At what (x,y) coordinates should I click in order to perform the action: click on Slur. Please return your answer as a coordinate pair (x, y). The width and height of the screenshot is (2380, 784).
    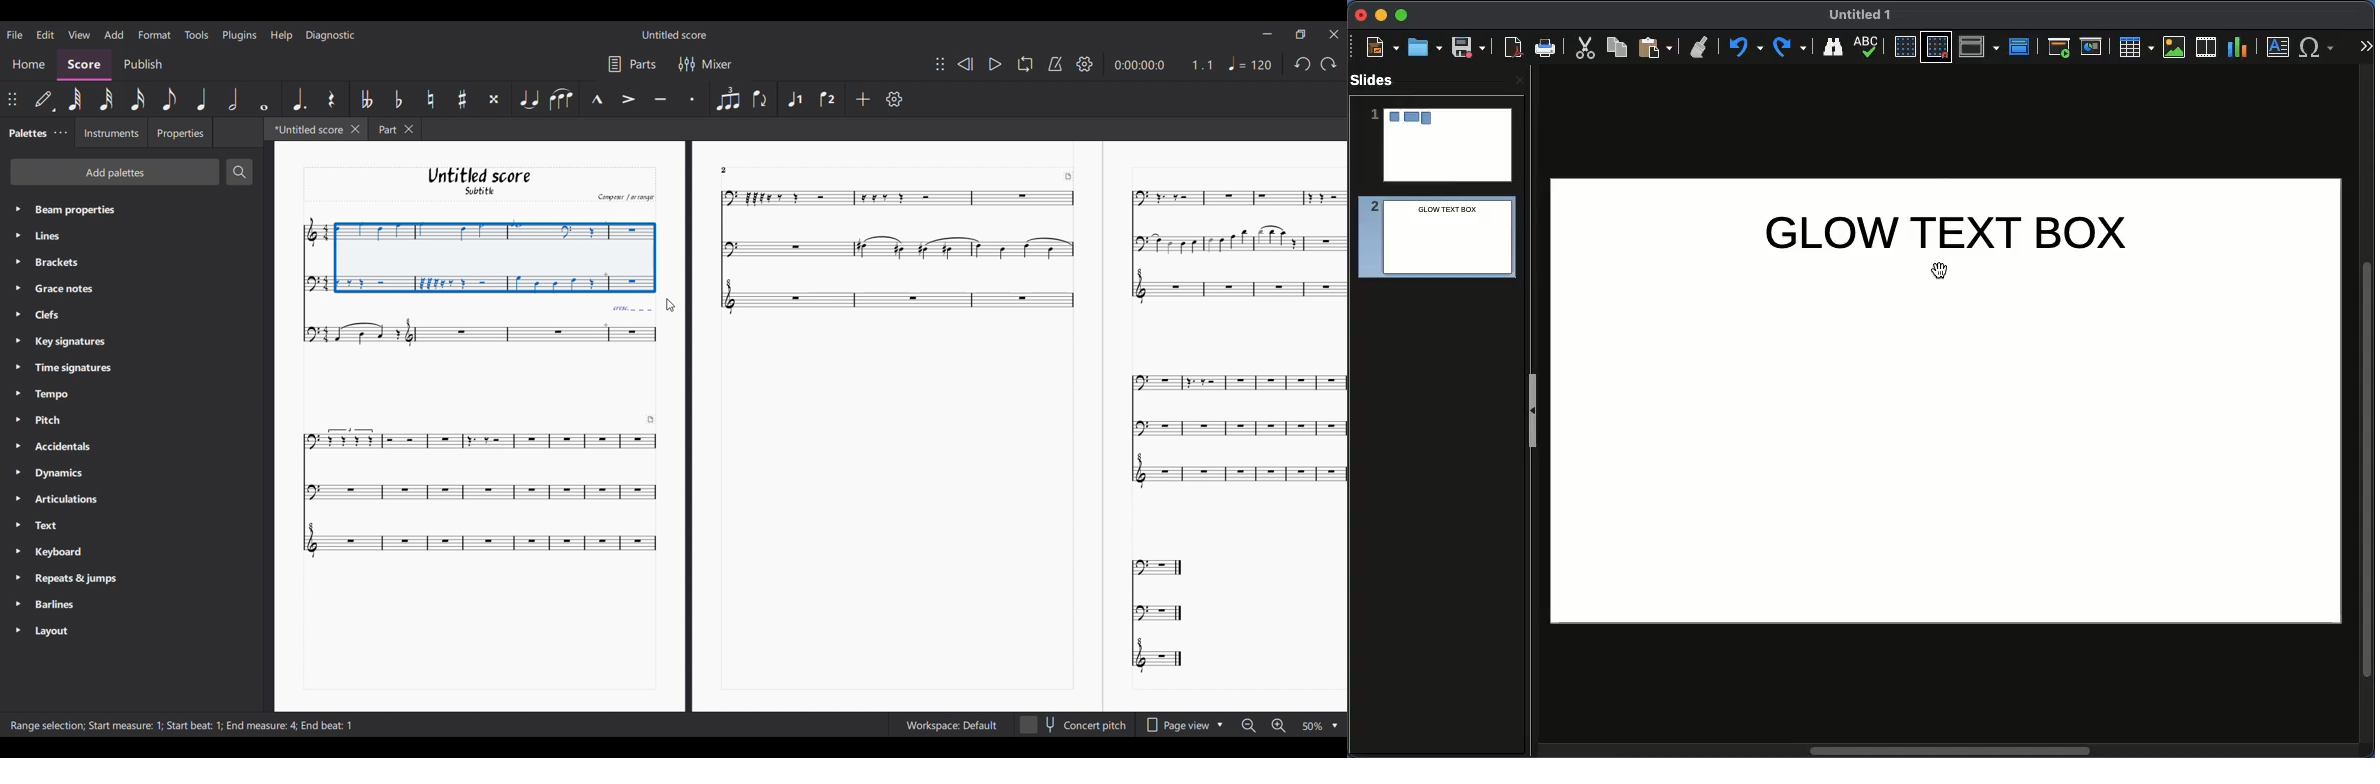
    Looking at the image, I should click on (561, 99).